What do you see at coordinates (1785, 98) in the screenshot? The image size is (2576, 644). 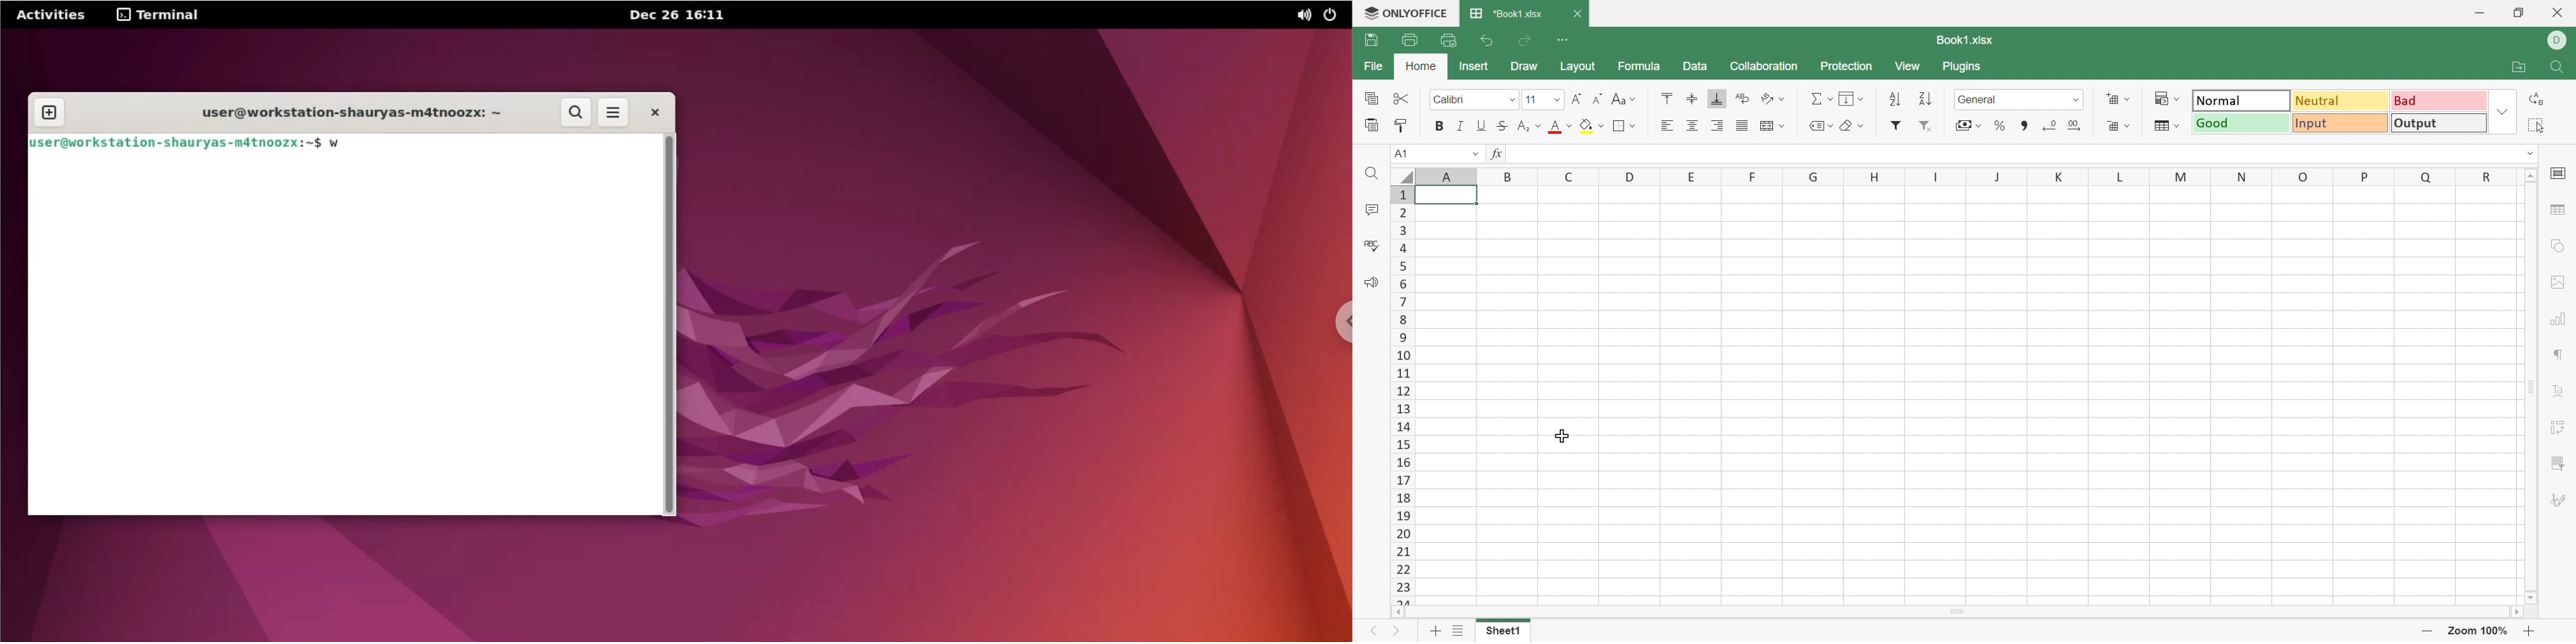 I see `Drop Down` at bounding box center [1785, 98].